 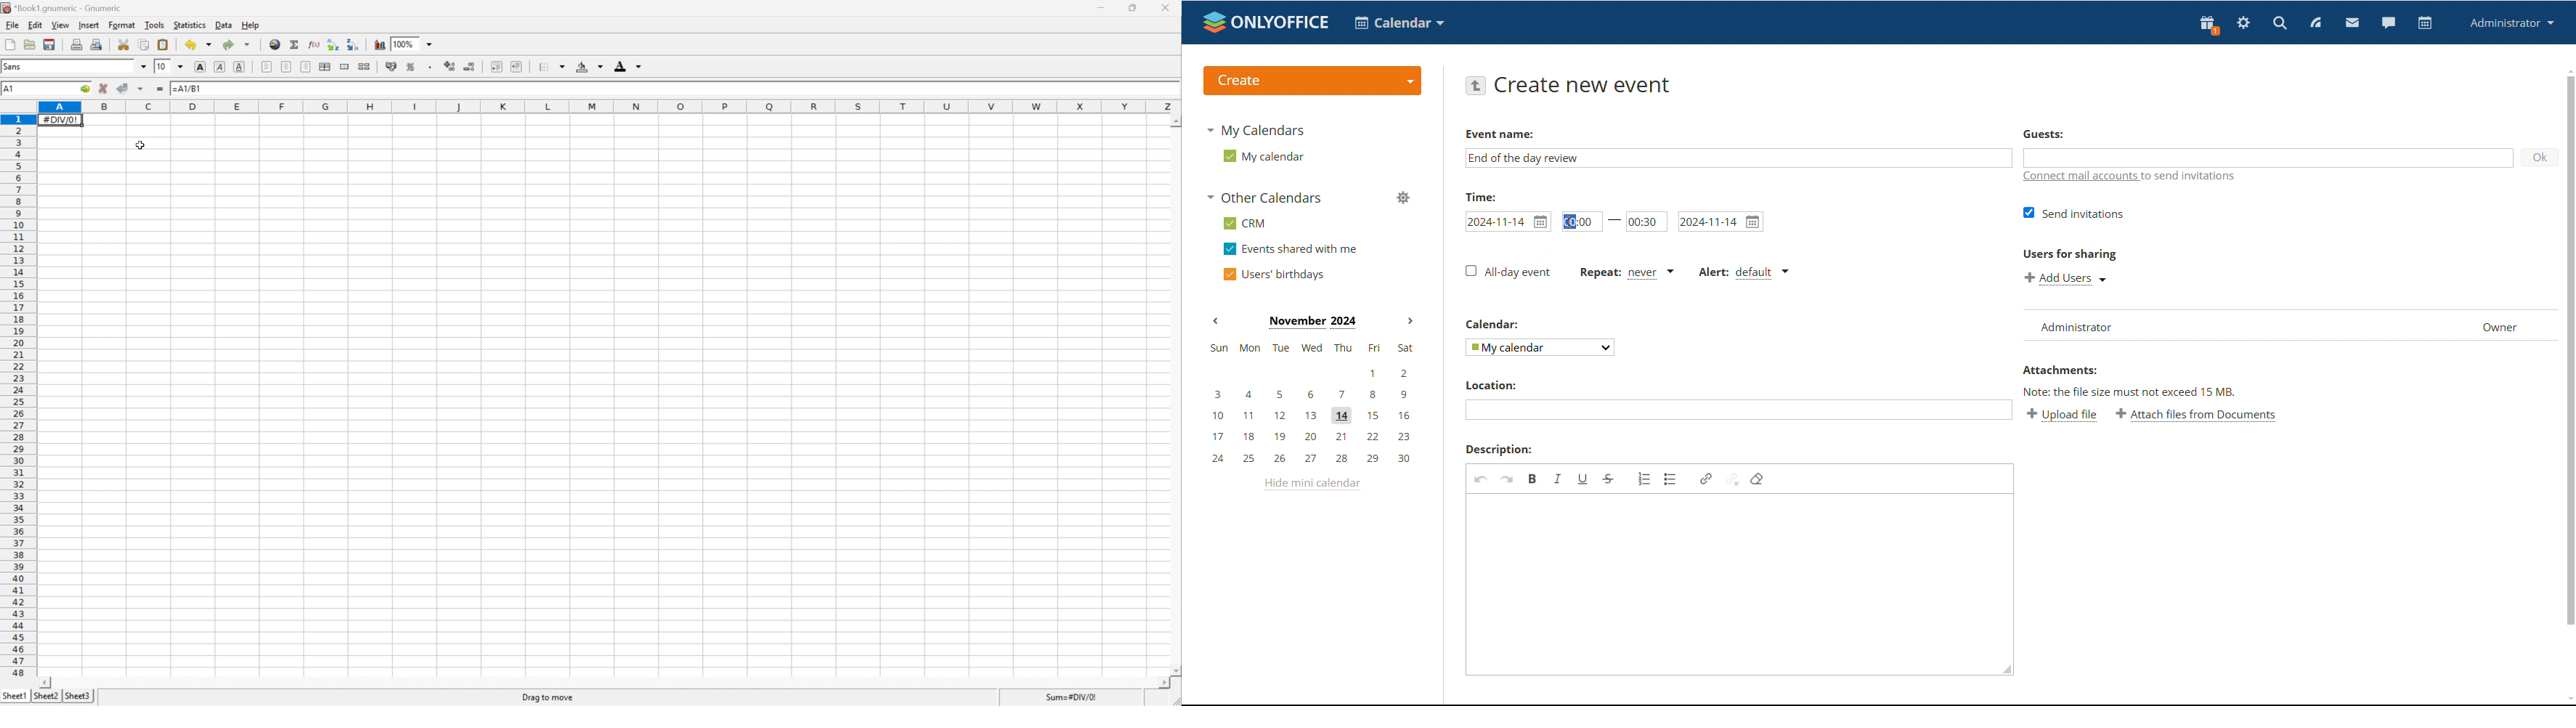 What do you see at coordinates (1508, 222) in the screenshot?
I see `set start date` at bounding box center [1508, 222].